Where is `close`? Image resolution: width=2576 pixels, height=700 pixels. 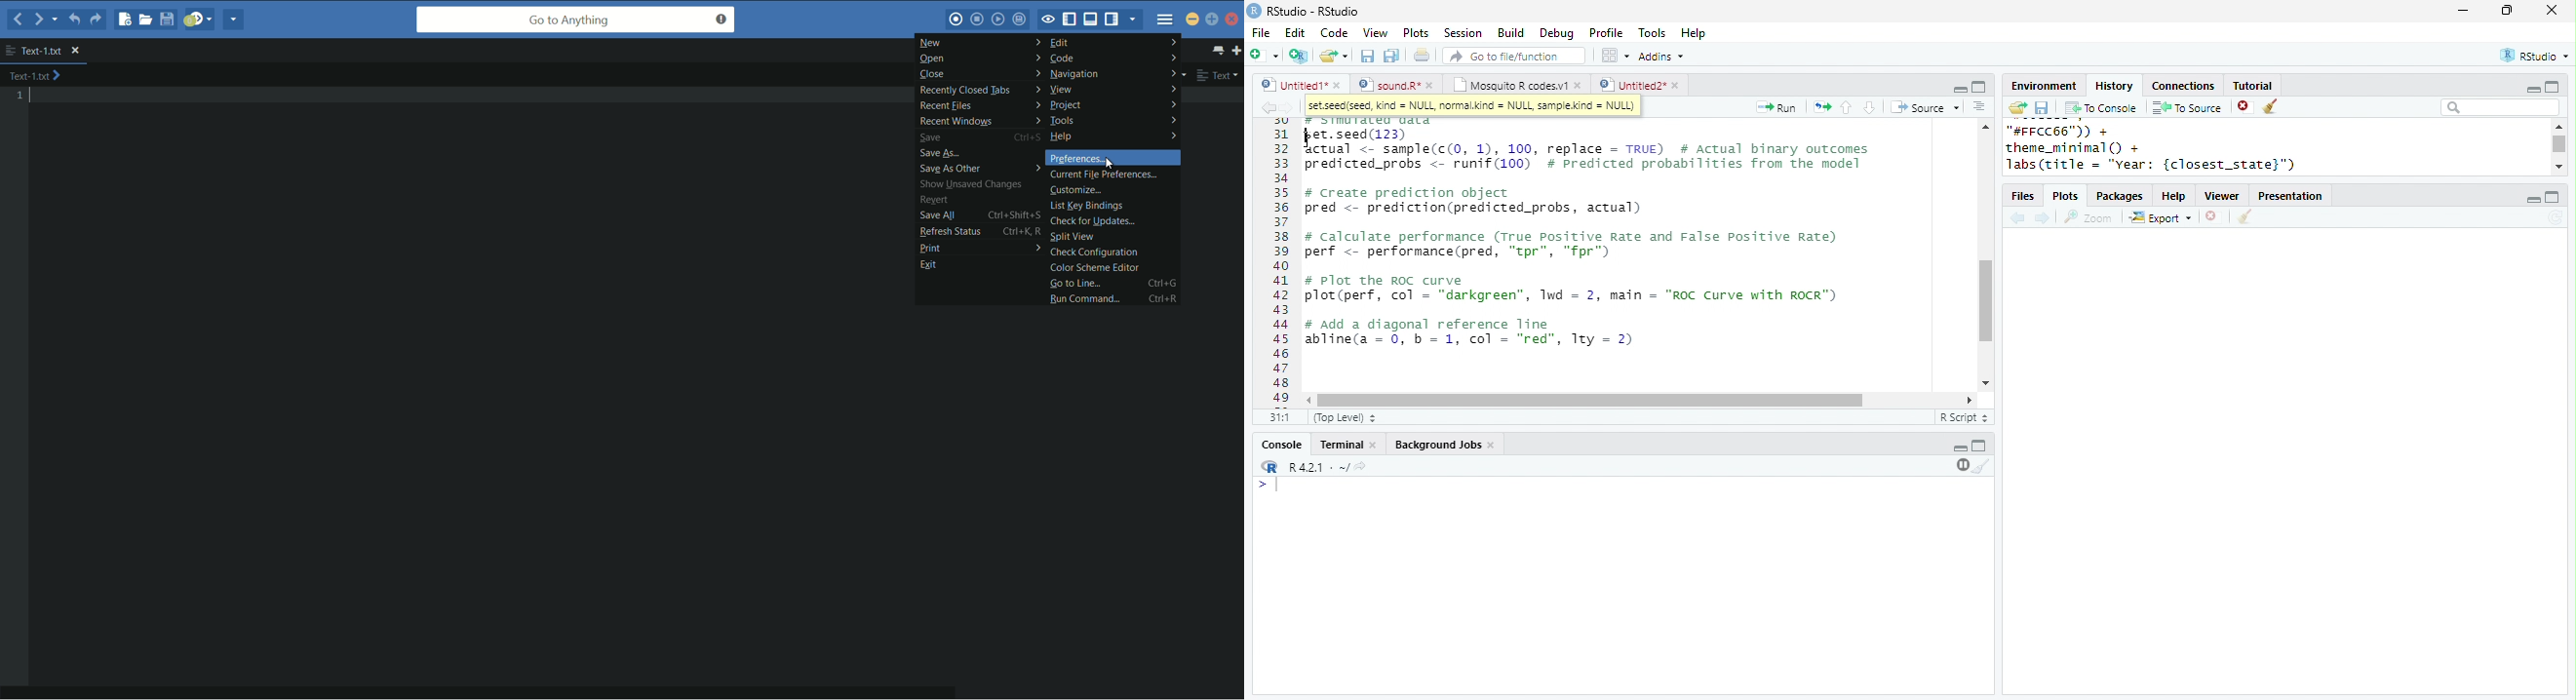 close is located at coordinates (1494, 446).